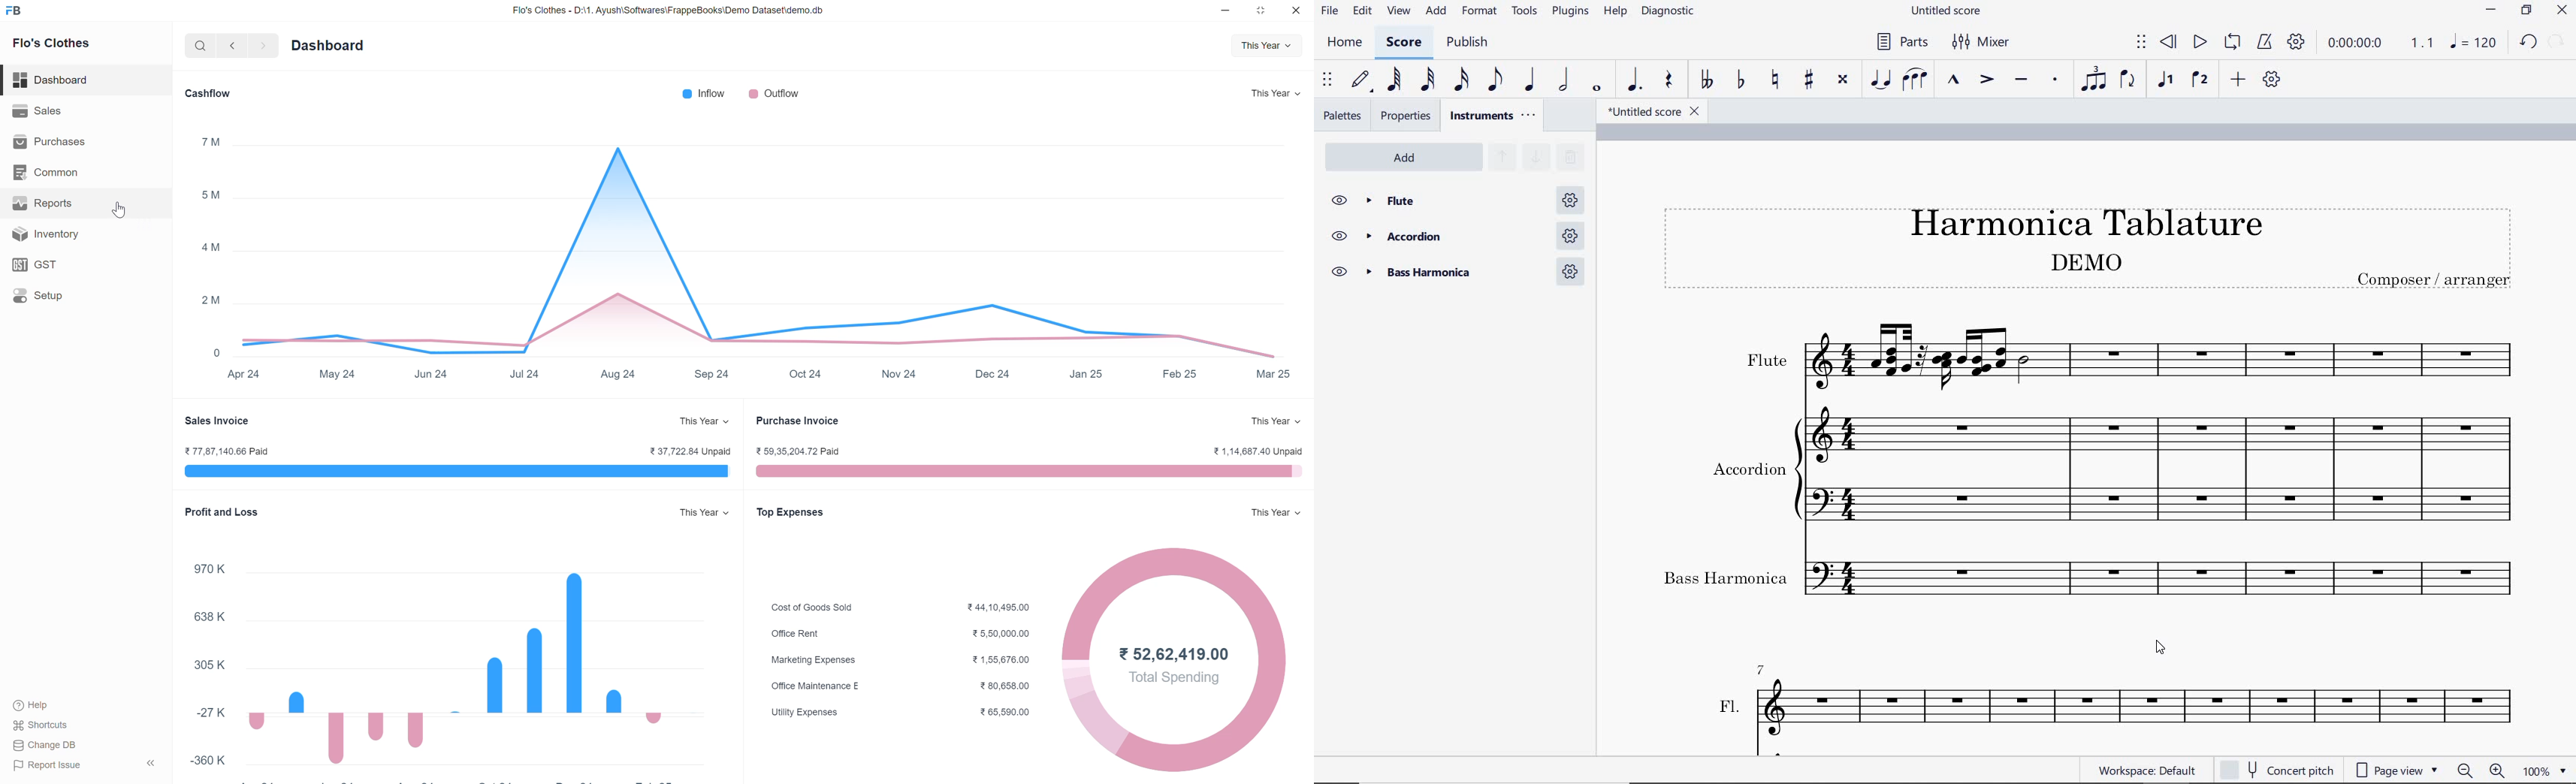  I want to click on 5,50,000.00, so click(1009, 636).